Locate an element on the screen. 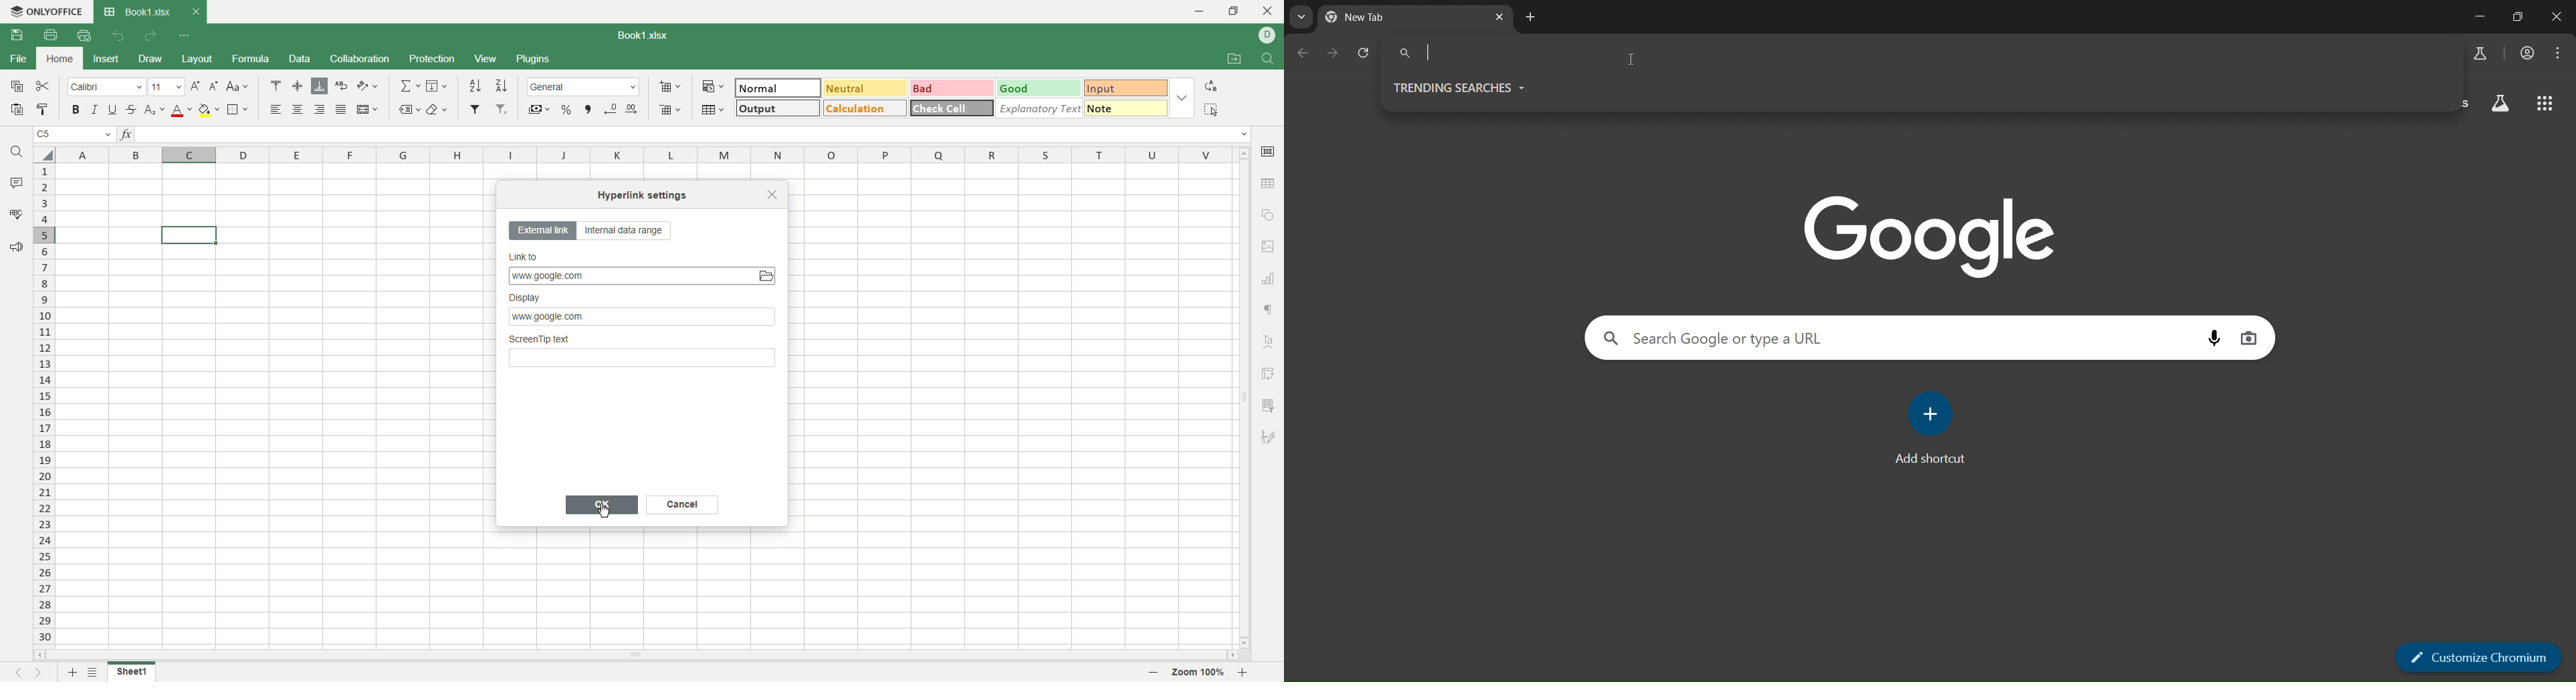 The height and width of the screenshot is (700, 2576). align left is located at coordinates (278, 110).